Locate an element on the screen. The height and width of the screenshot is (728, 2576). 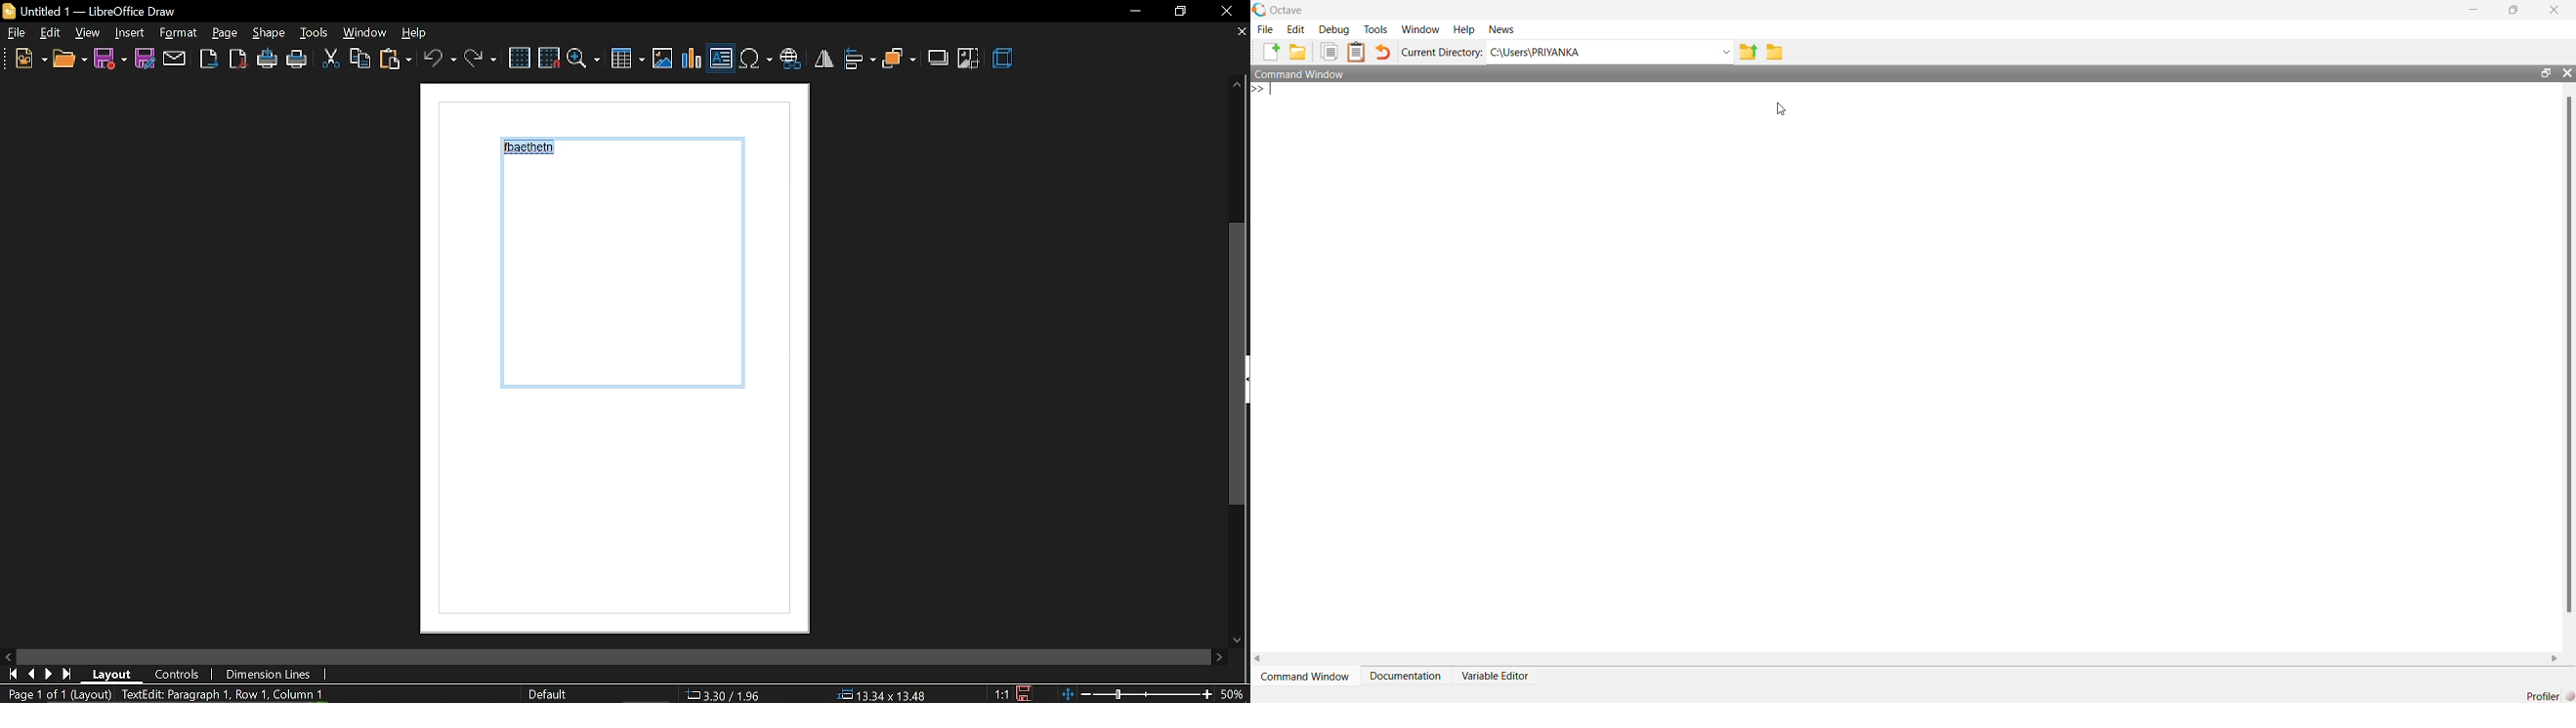
Variable Editor is located at coordinates (1496, 675).